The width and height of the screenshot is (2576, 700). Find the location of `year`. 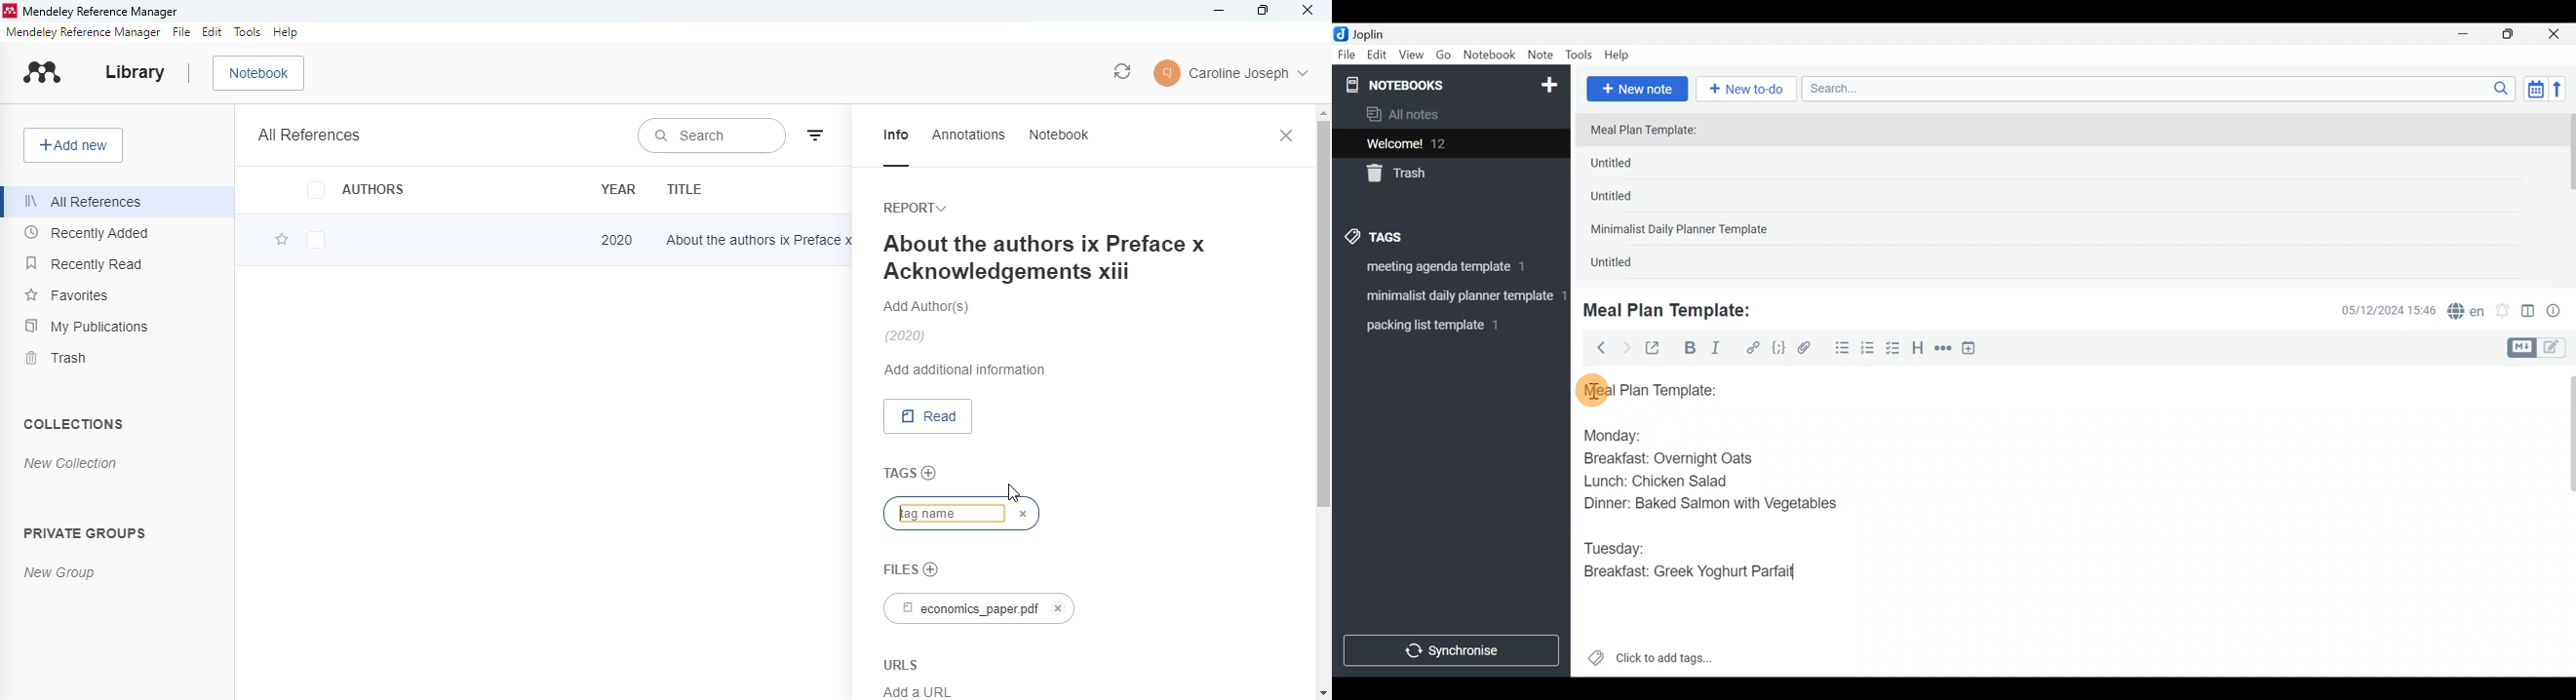

year is located at coordinates (619, 189).